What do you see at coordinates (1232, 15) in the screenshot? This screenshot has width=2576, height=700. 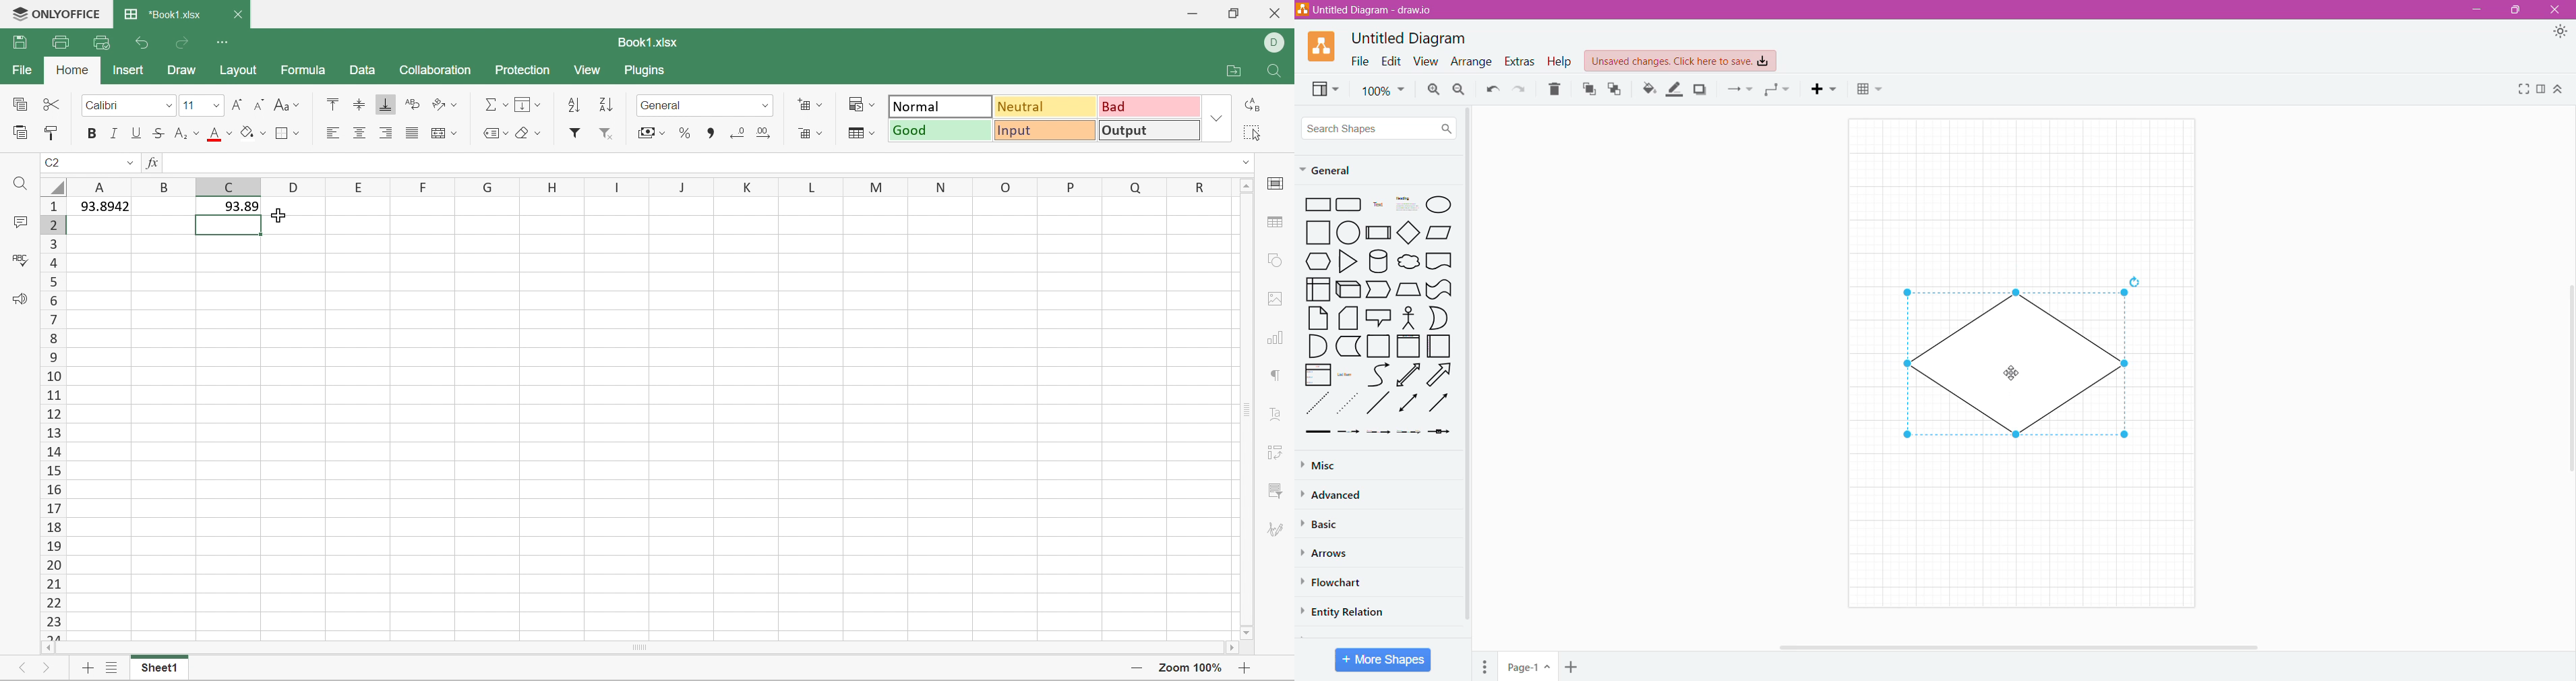 I see `Restore Down` at bounding box center [1232, 15].